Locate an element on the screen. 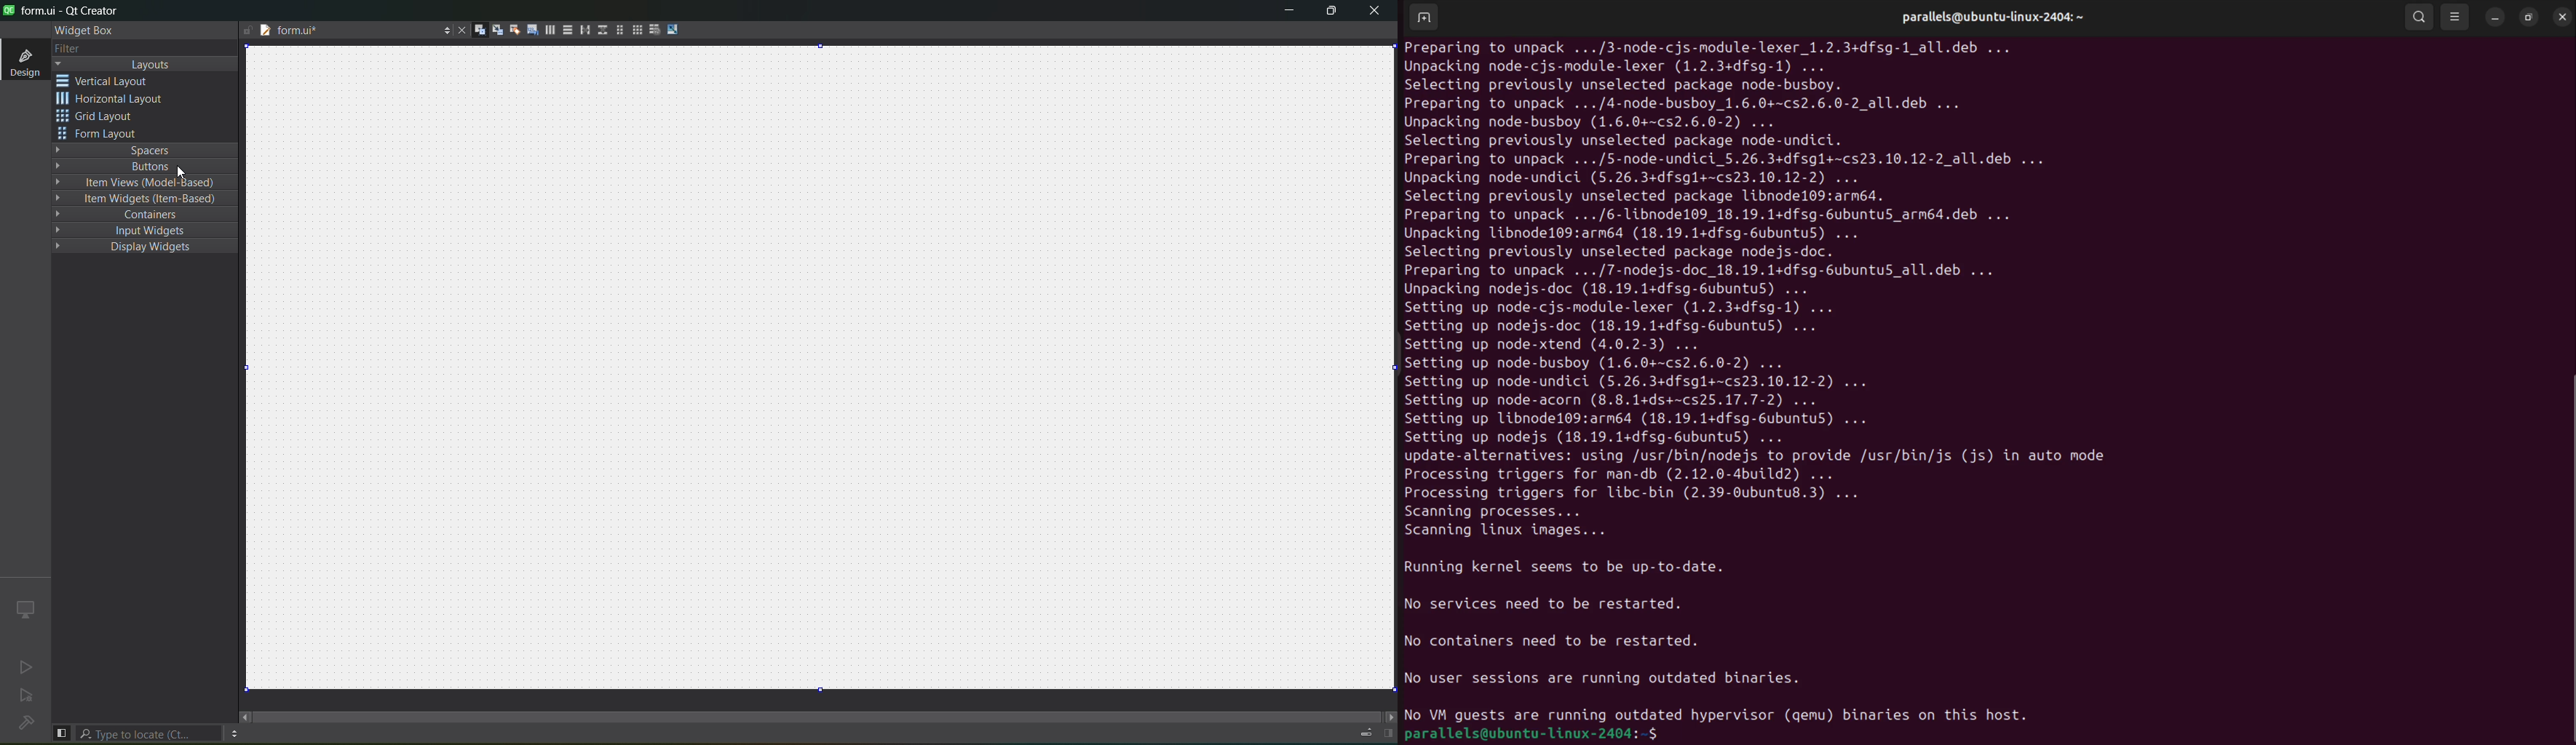  edit widgets is located at coordinates (480, 31).